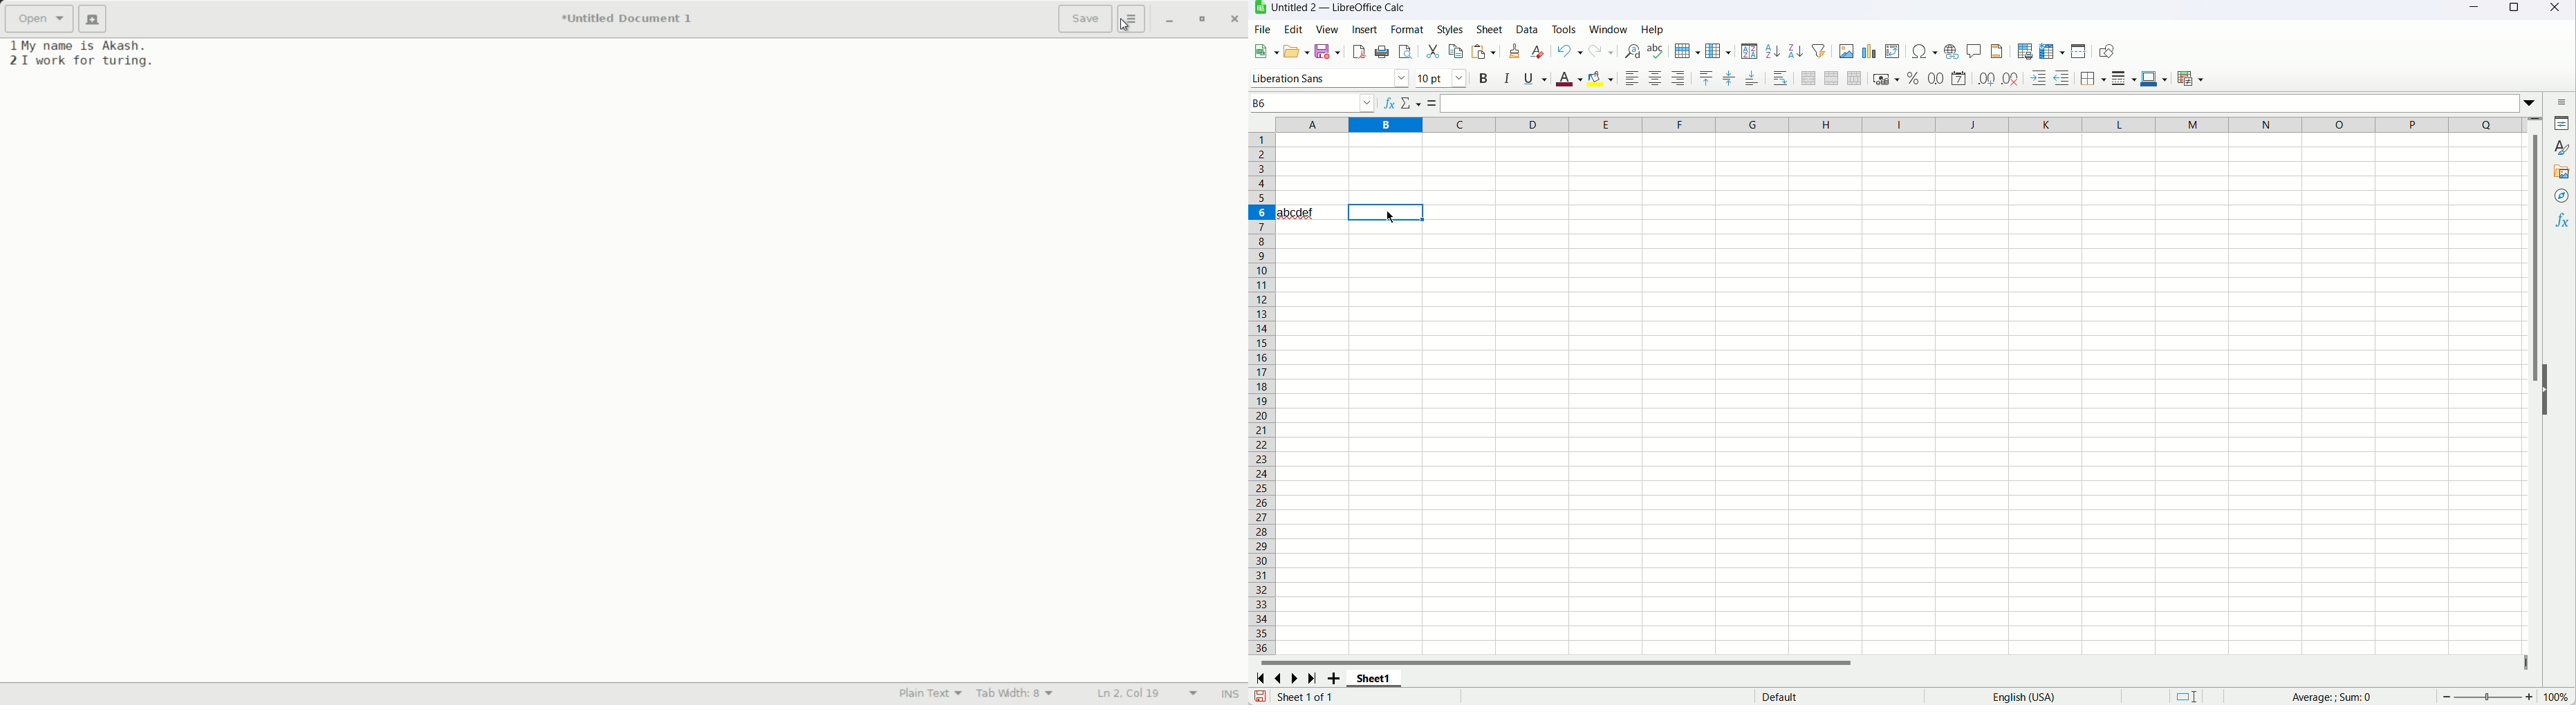 The width and height of the screenshot is (2576, 728). I want to click on english (USA), so click(2023, 697).